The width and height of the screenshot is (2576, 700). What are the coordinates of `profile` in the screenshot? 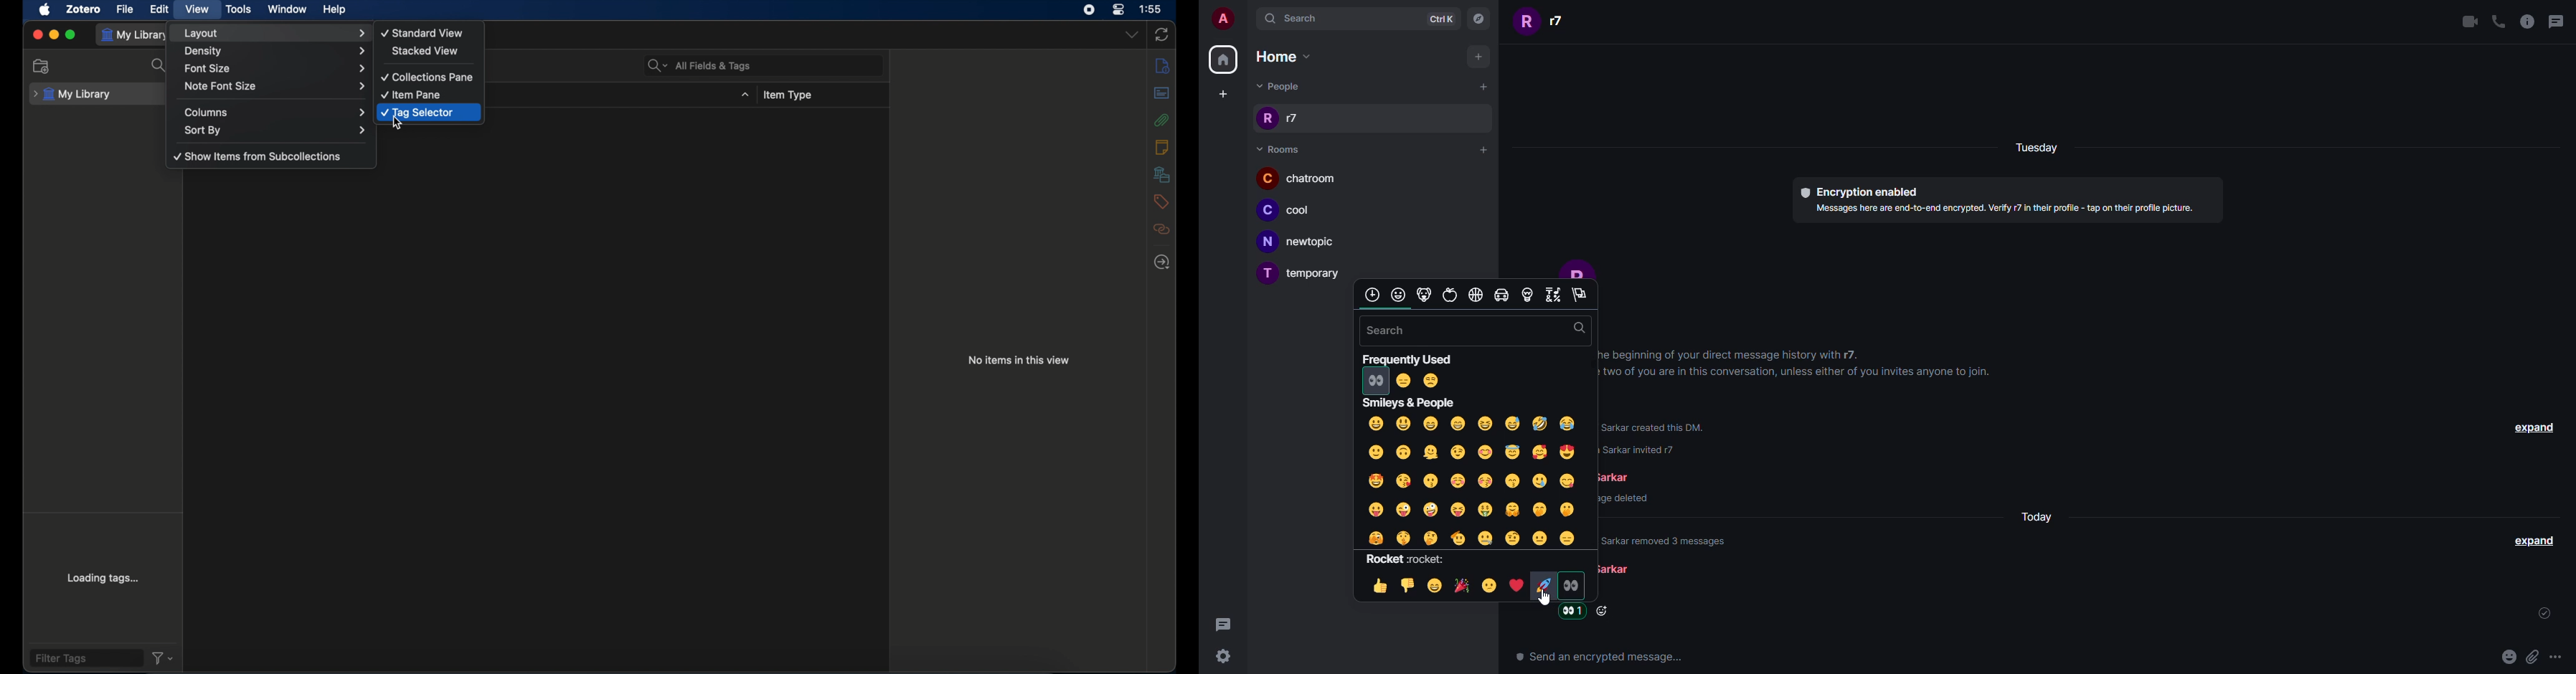 It's located at (1578, 263).